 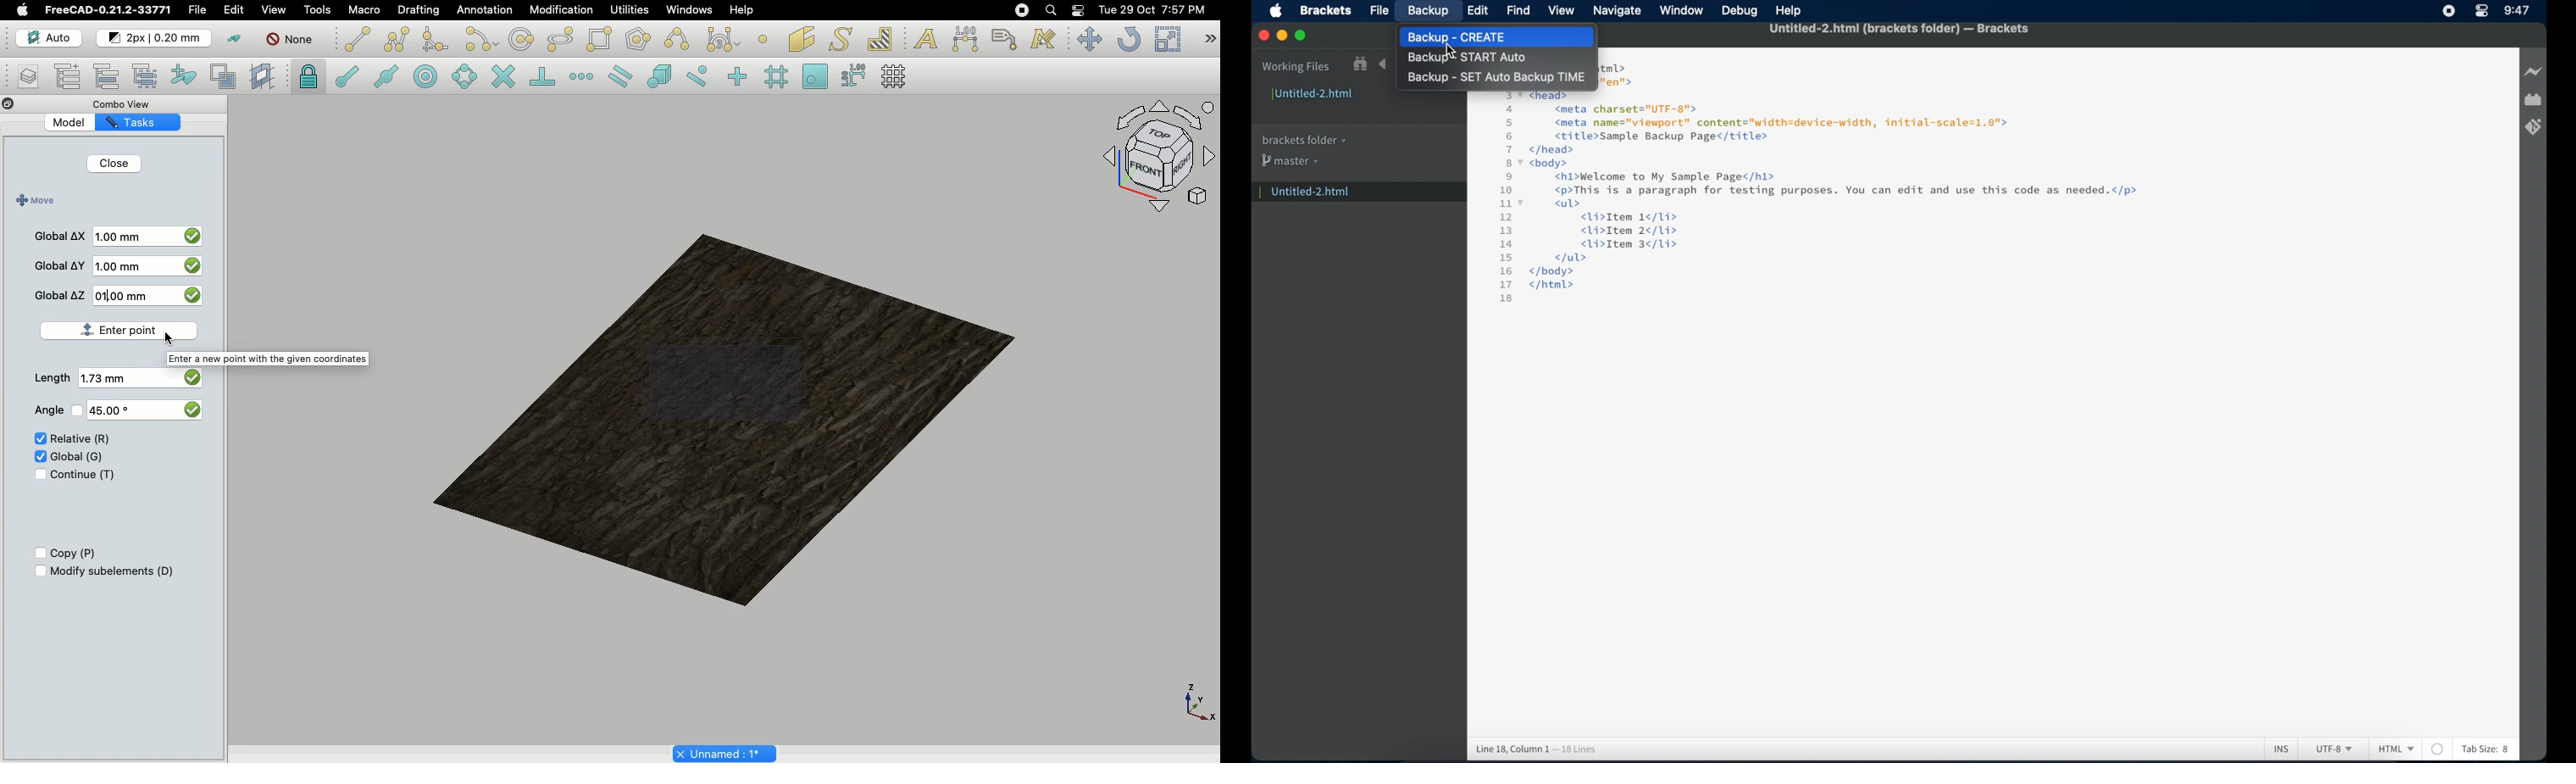 What do you see at coordinates (663, 78) in the screenshot?
I see `Snap special ` at bounding box center [663, 78].